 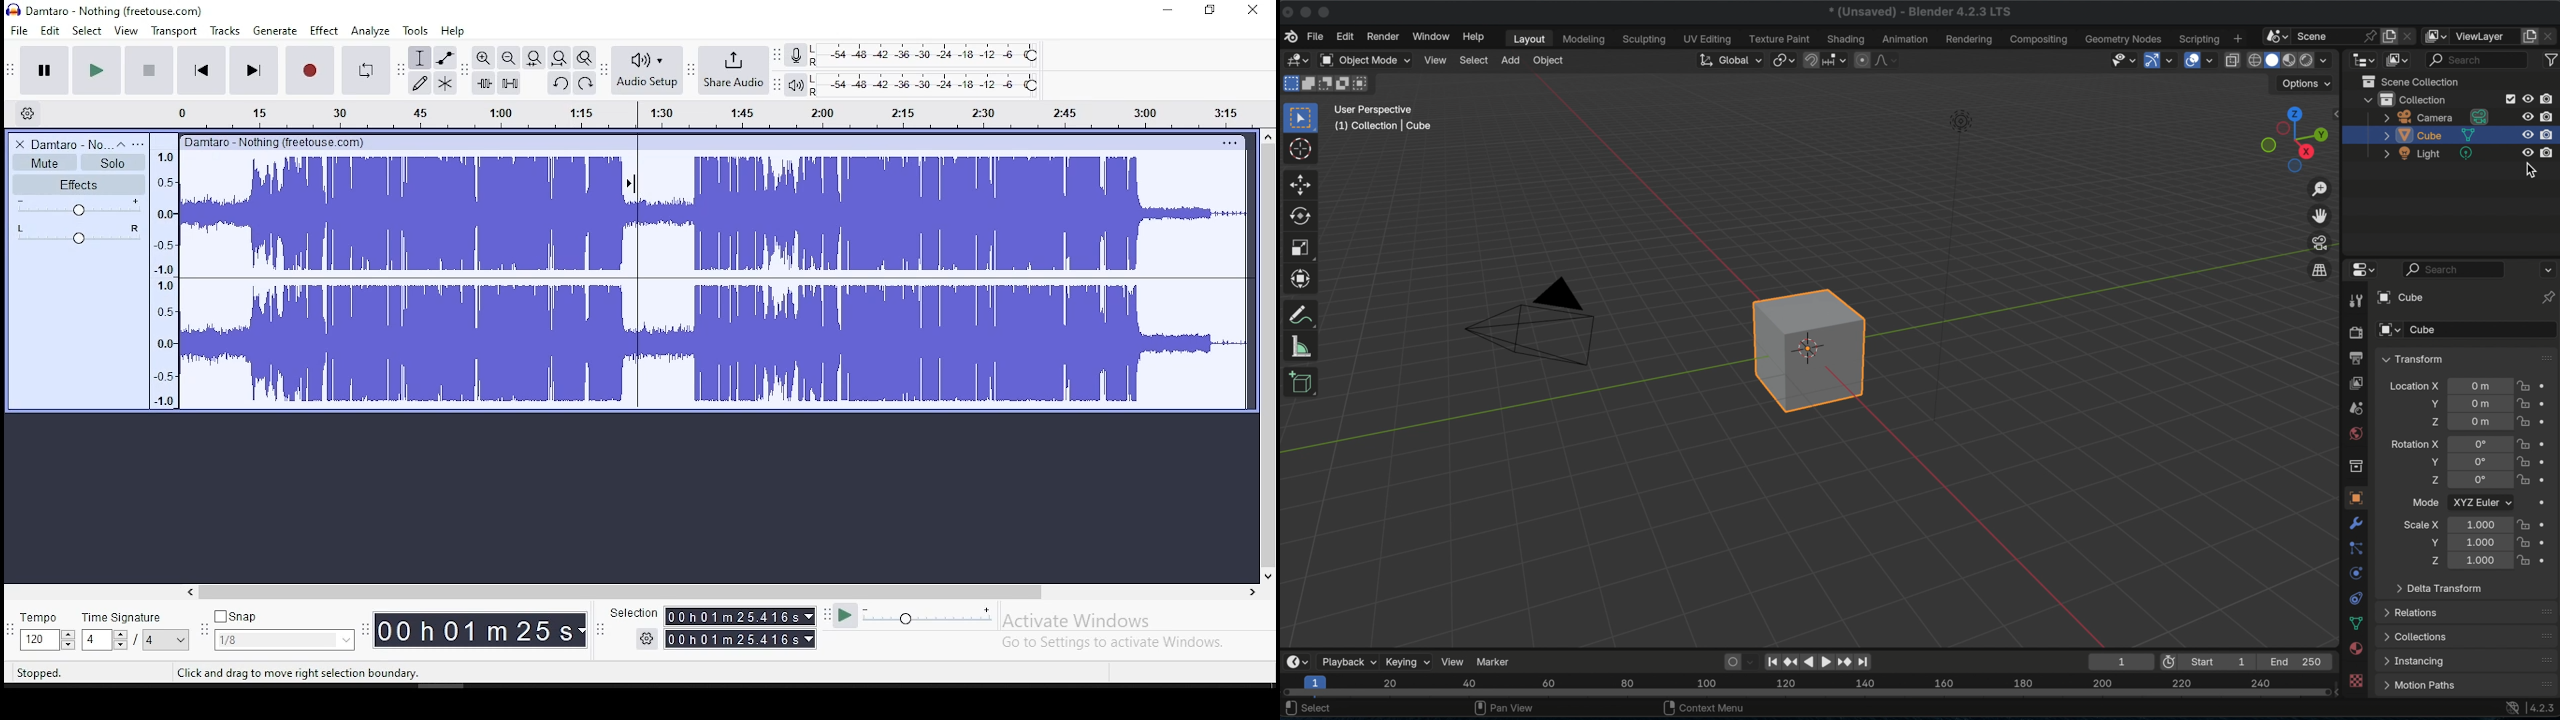 I want to click on animate property, so click(x=2547, y=523).